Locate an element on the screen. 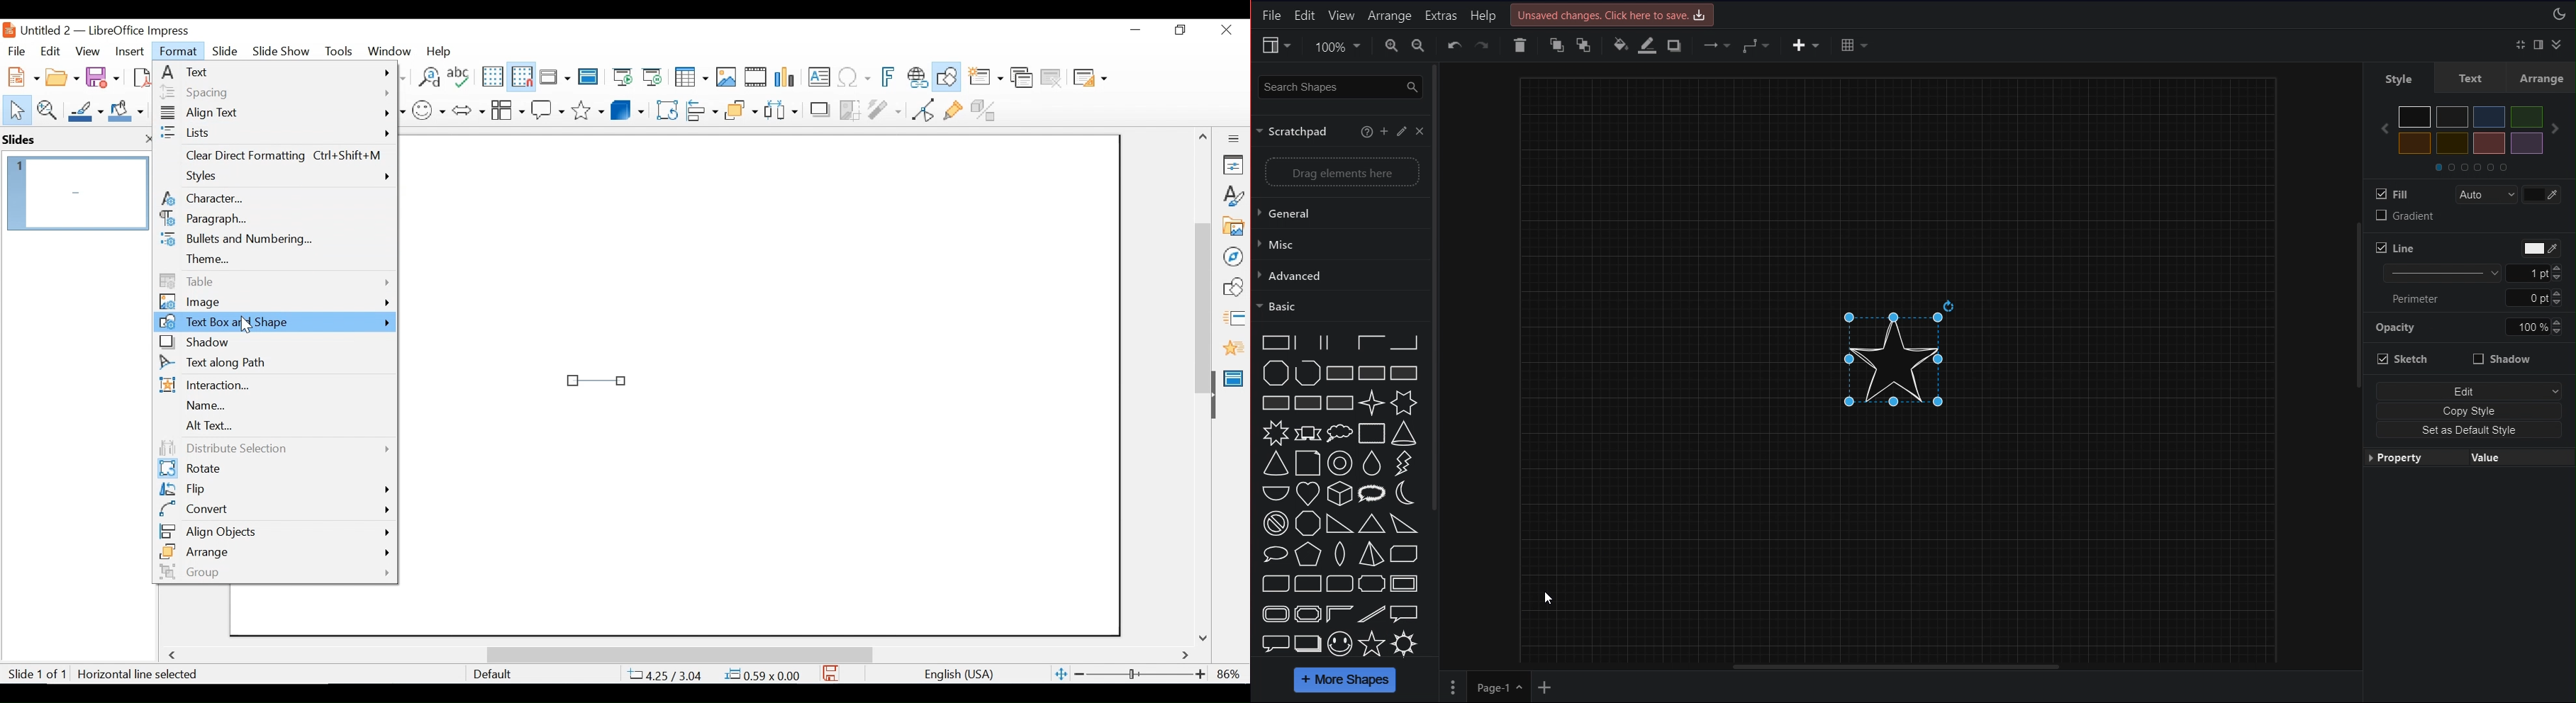 This screenshot has height=728, width=2576. Go Forward is located at coordinates (2556, 128).